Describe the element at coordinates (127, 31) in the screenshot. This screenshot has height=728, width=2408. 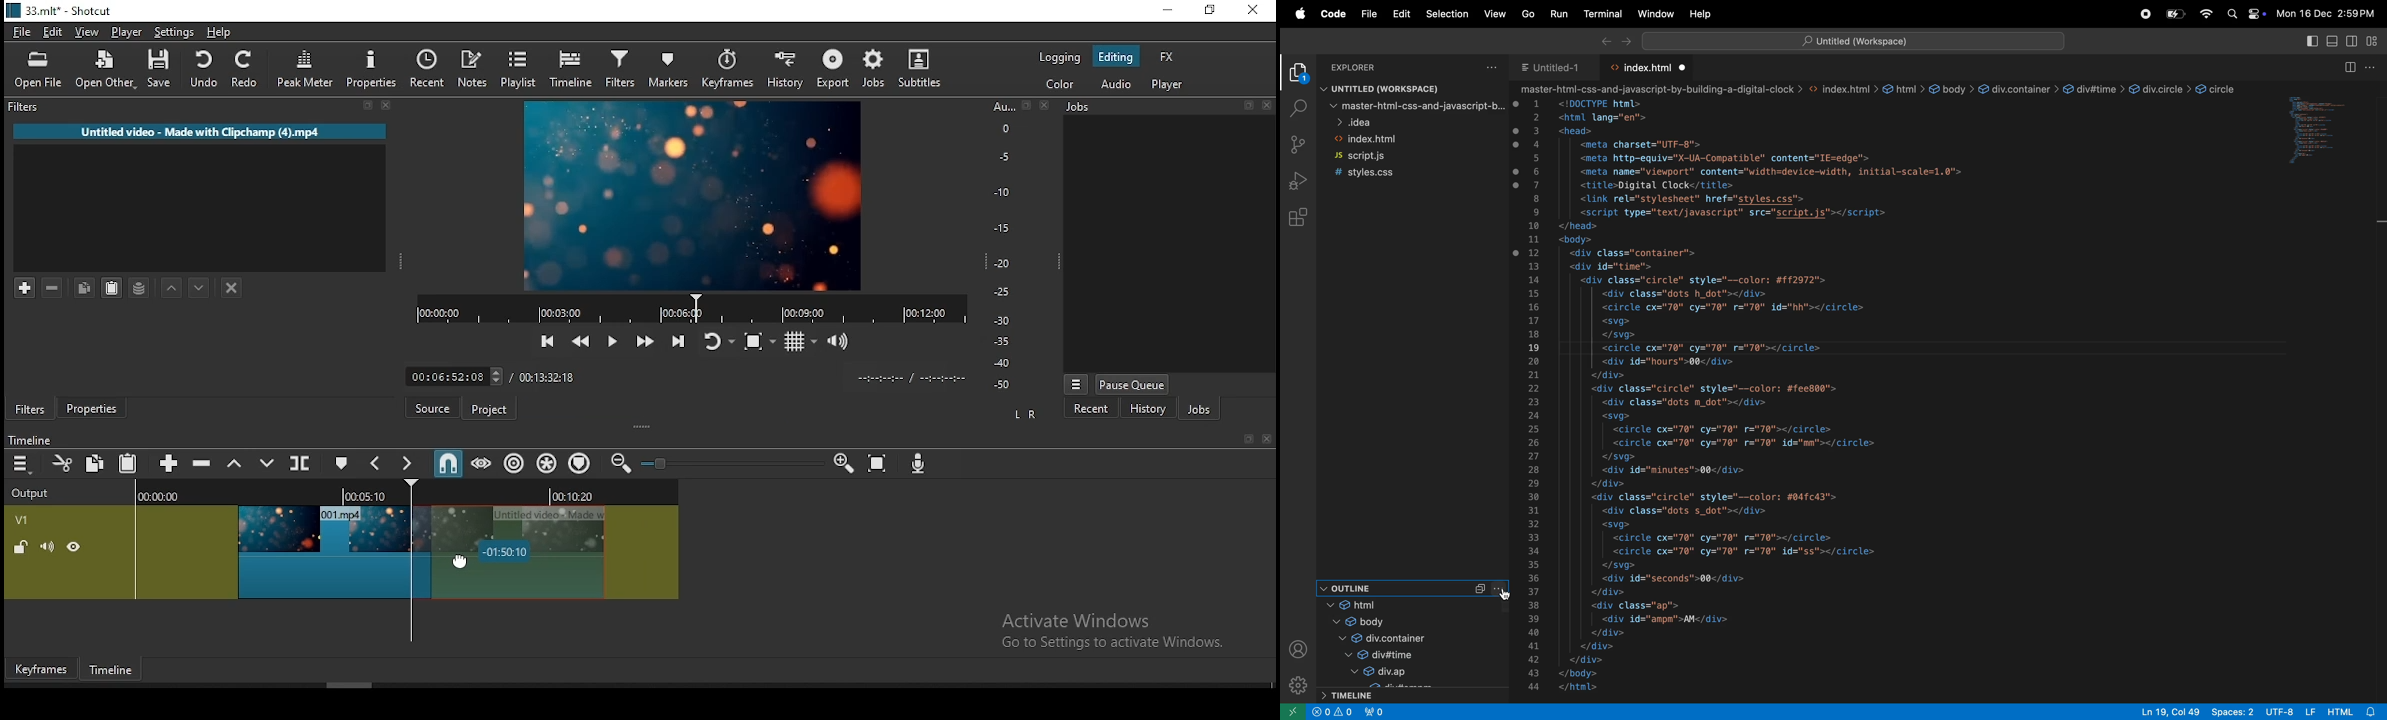
I see `player` at that location.